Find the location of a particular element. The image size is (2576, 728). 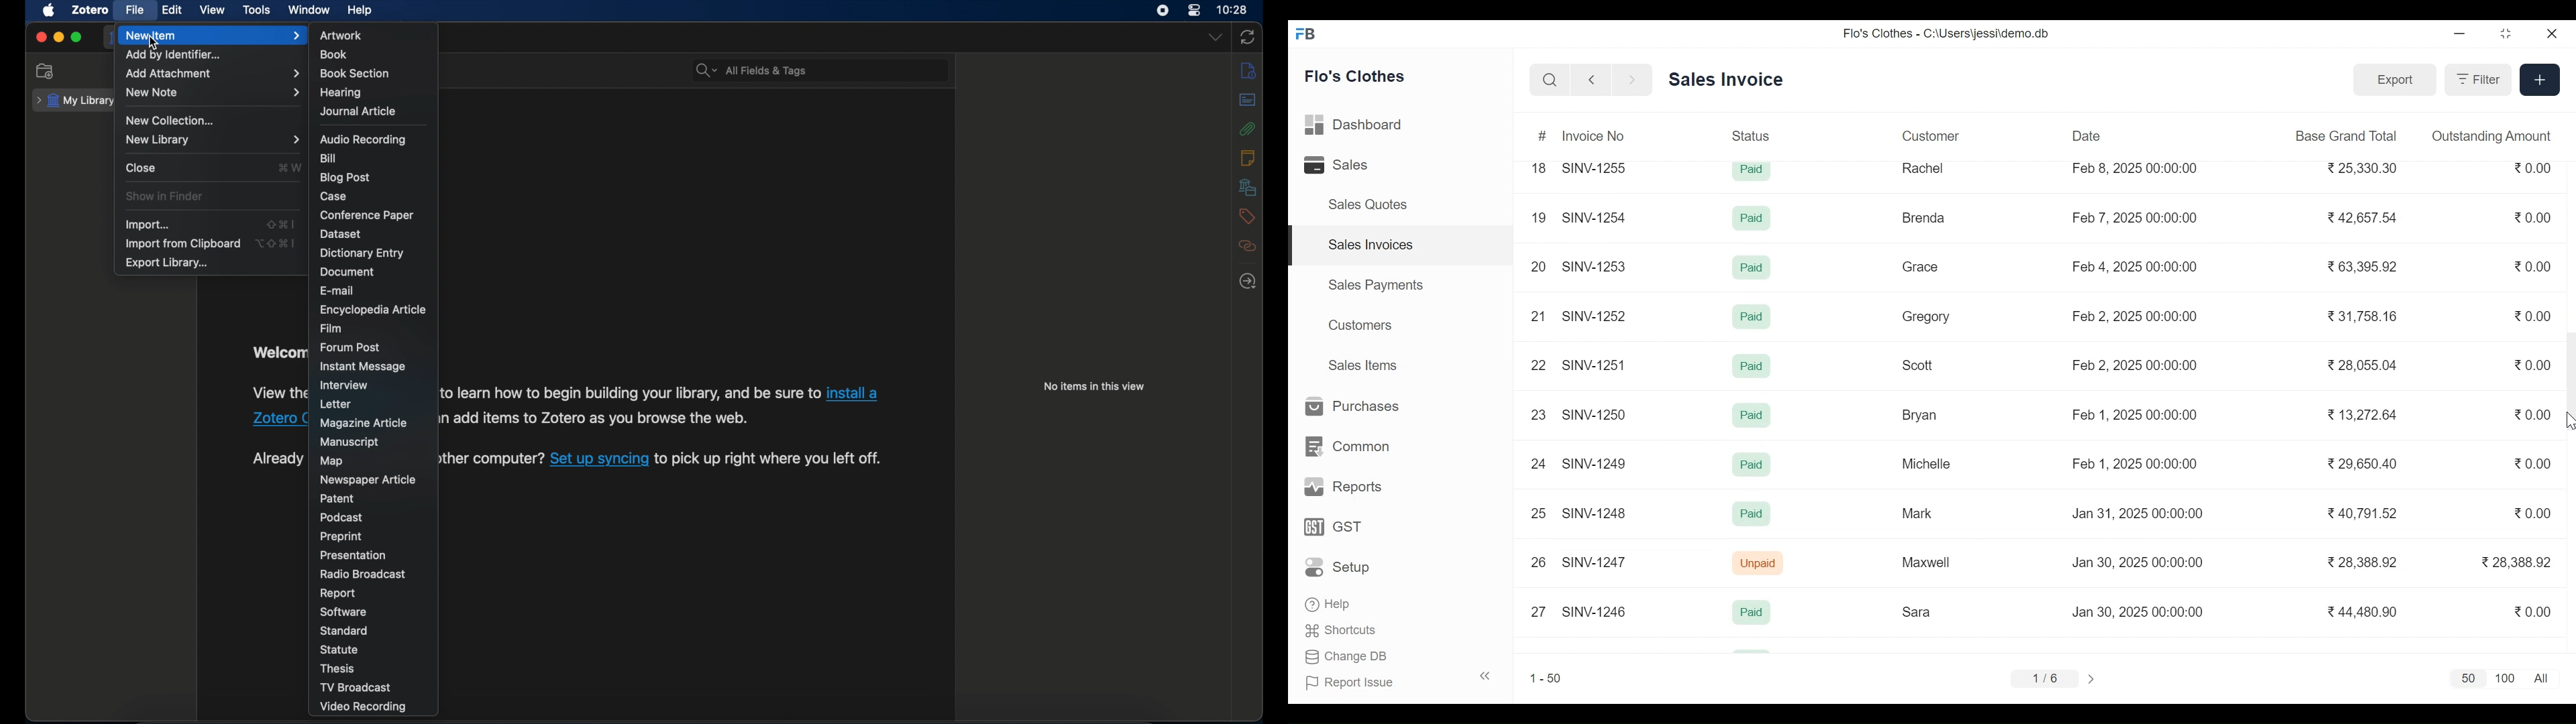

Unpaid is located at coordinates (1760, 564).